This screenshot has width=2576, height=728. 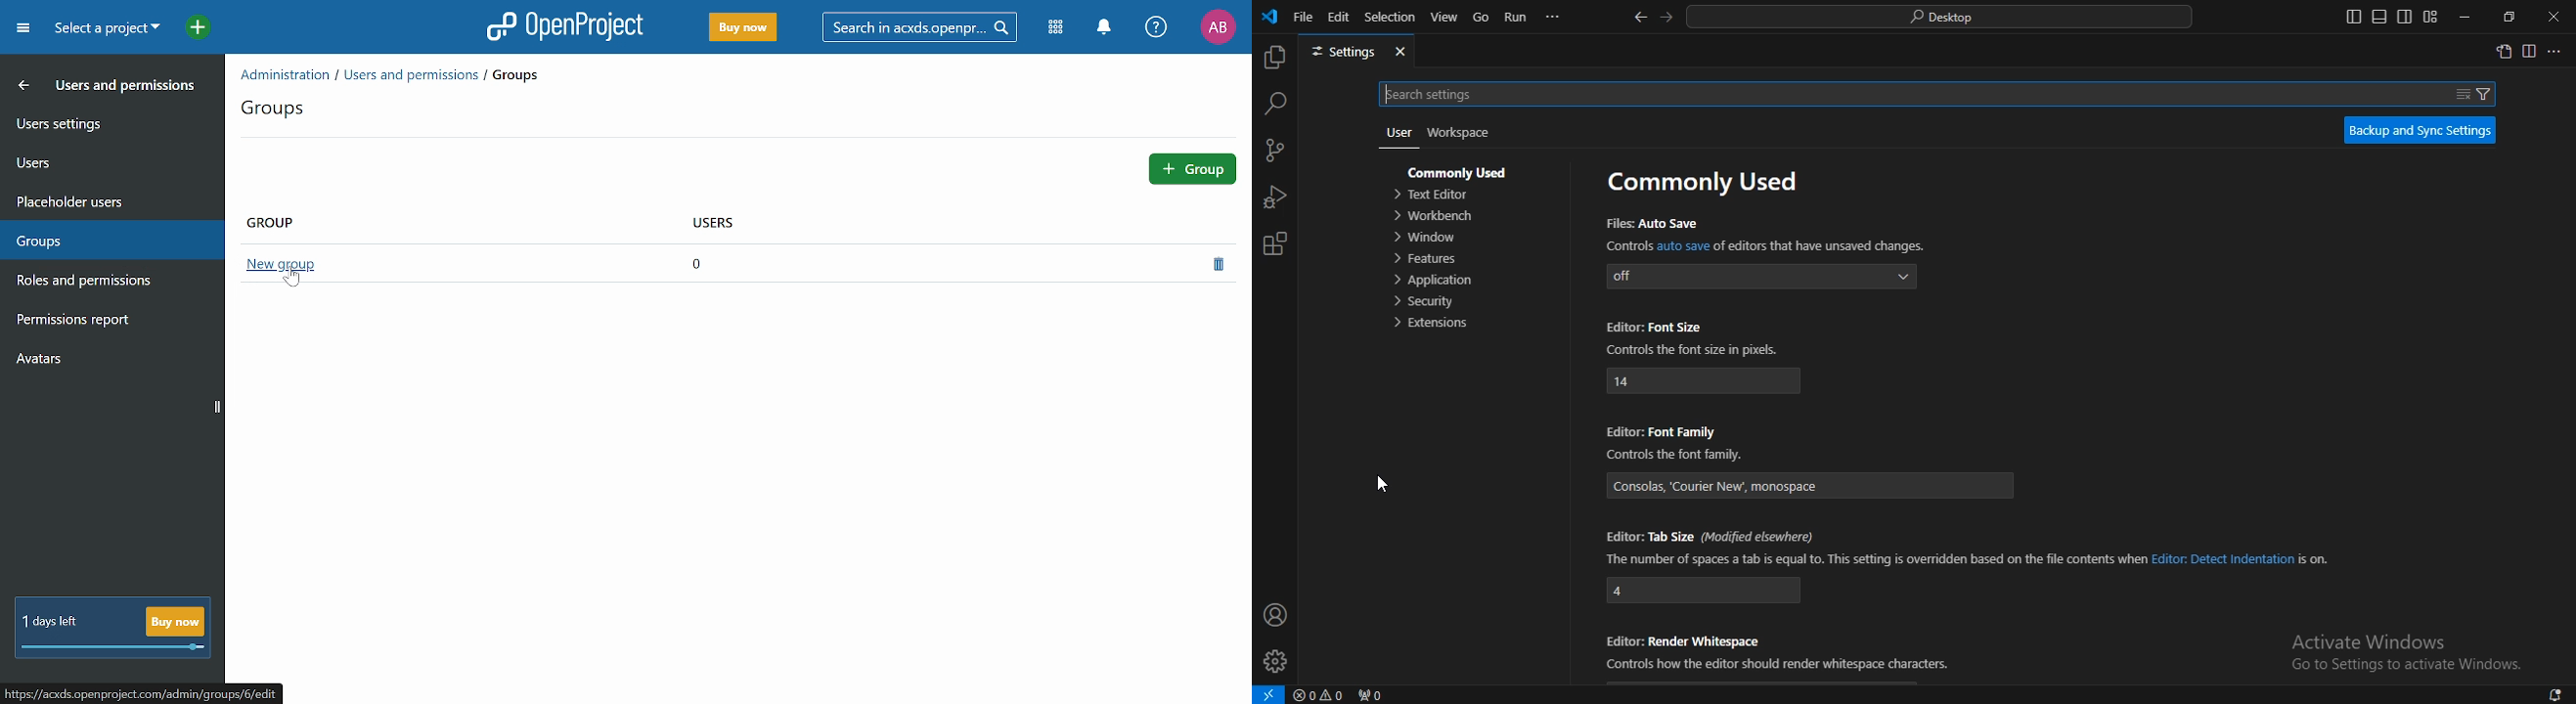 I want to click on filter settings, so click(x=2488, y=94).